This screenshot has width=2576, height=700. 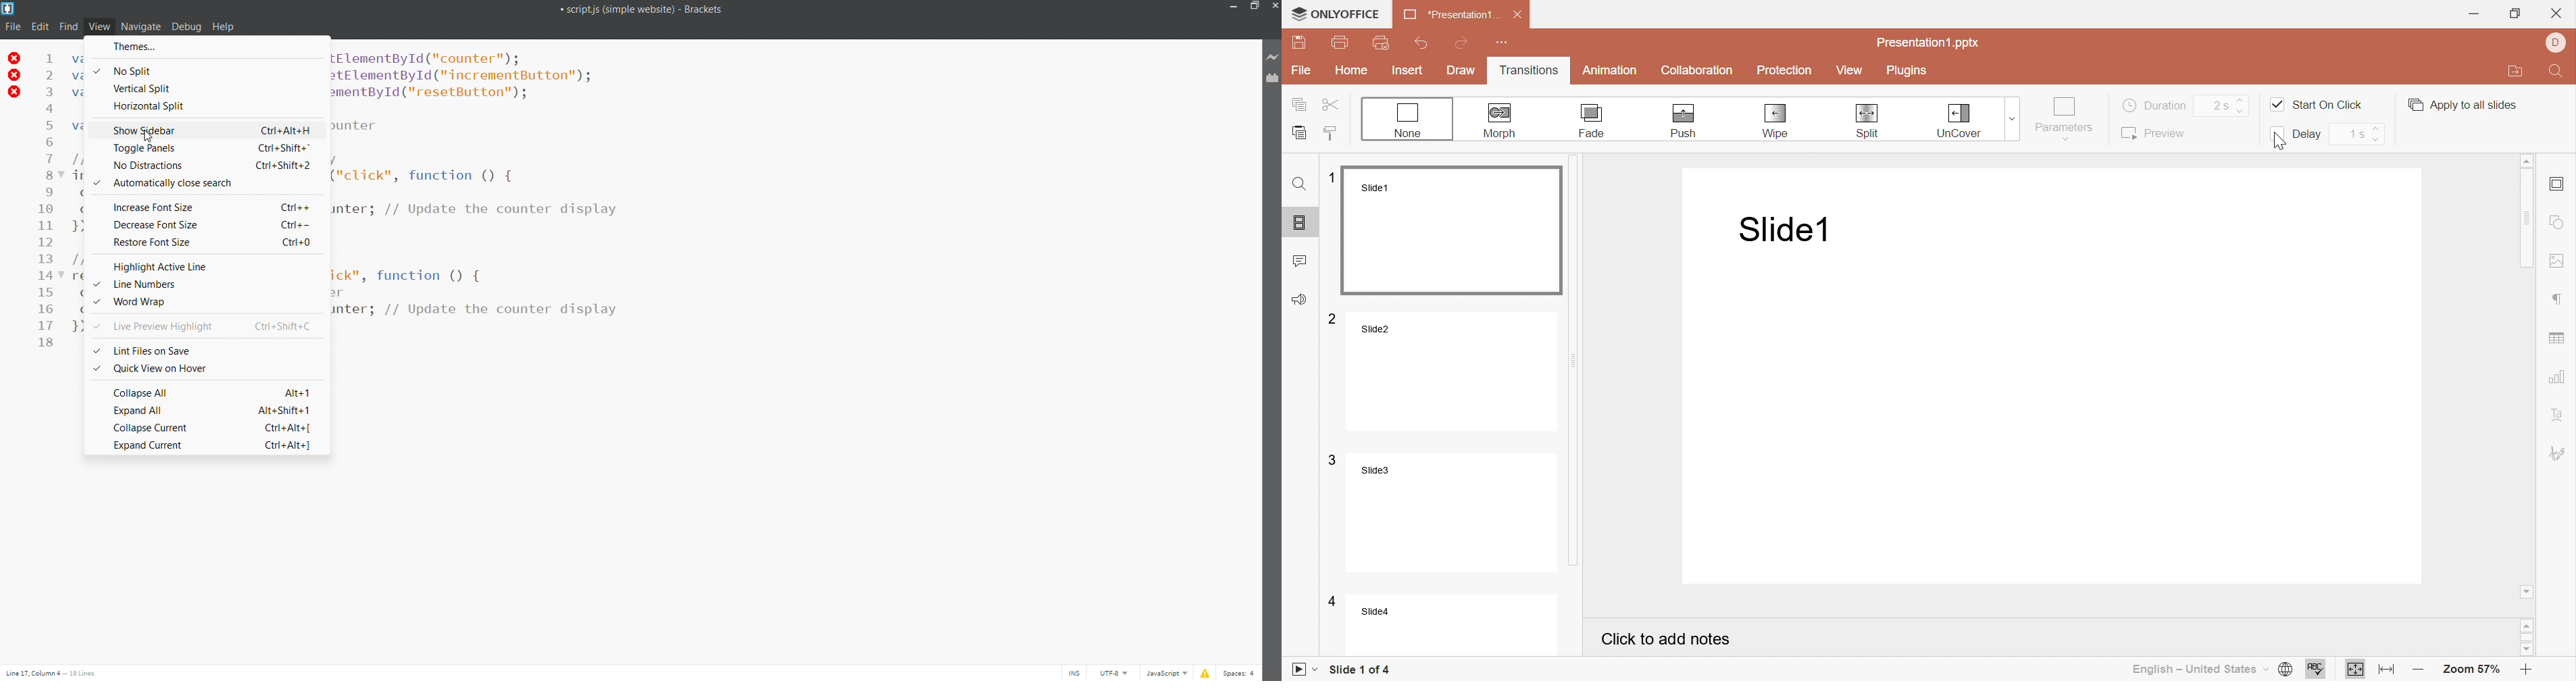 I want to click on collapse current, so click(x=216, y=426).